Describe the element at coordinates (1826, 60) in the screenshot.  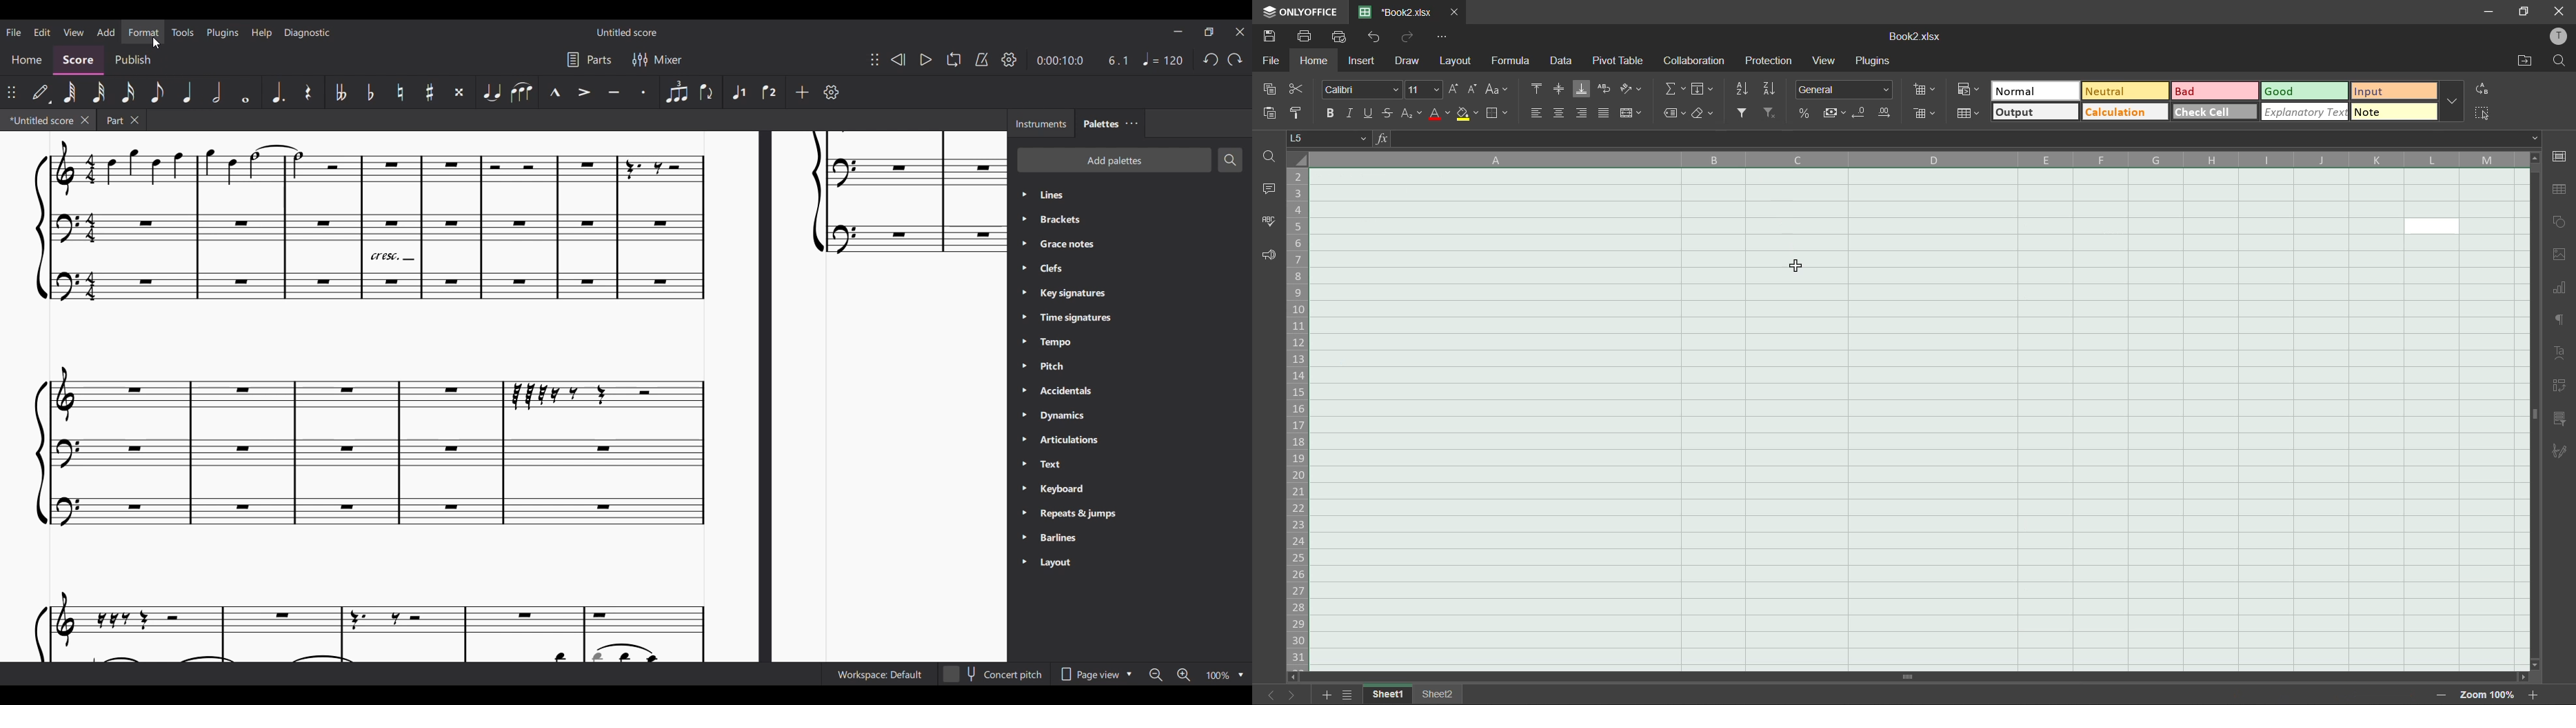
I see `view` at that location.